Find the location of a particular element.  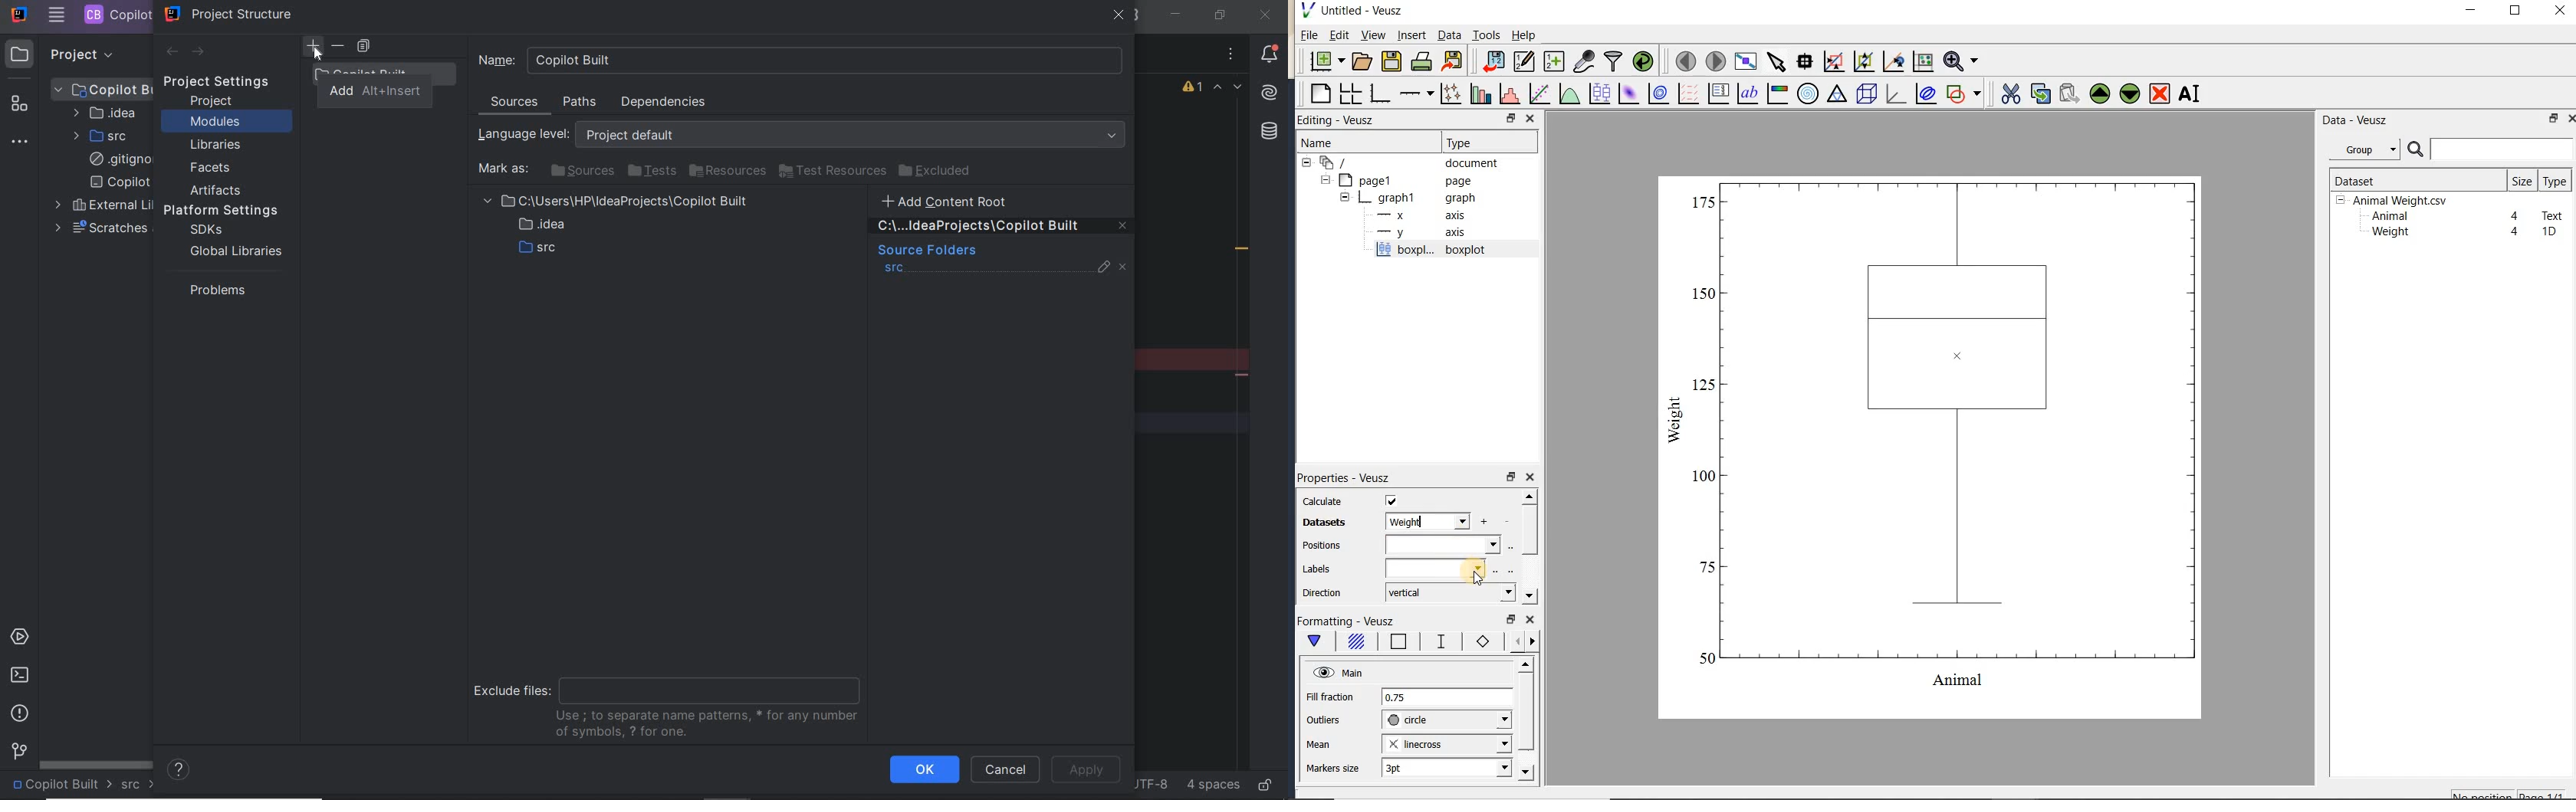

move the selected widget down is located at coordinates (2130, 93).